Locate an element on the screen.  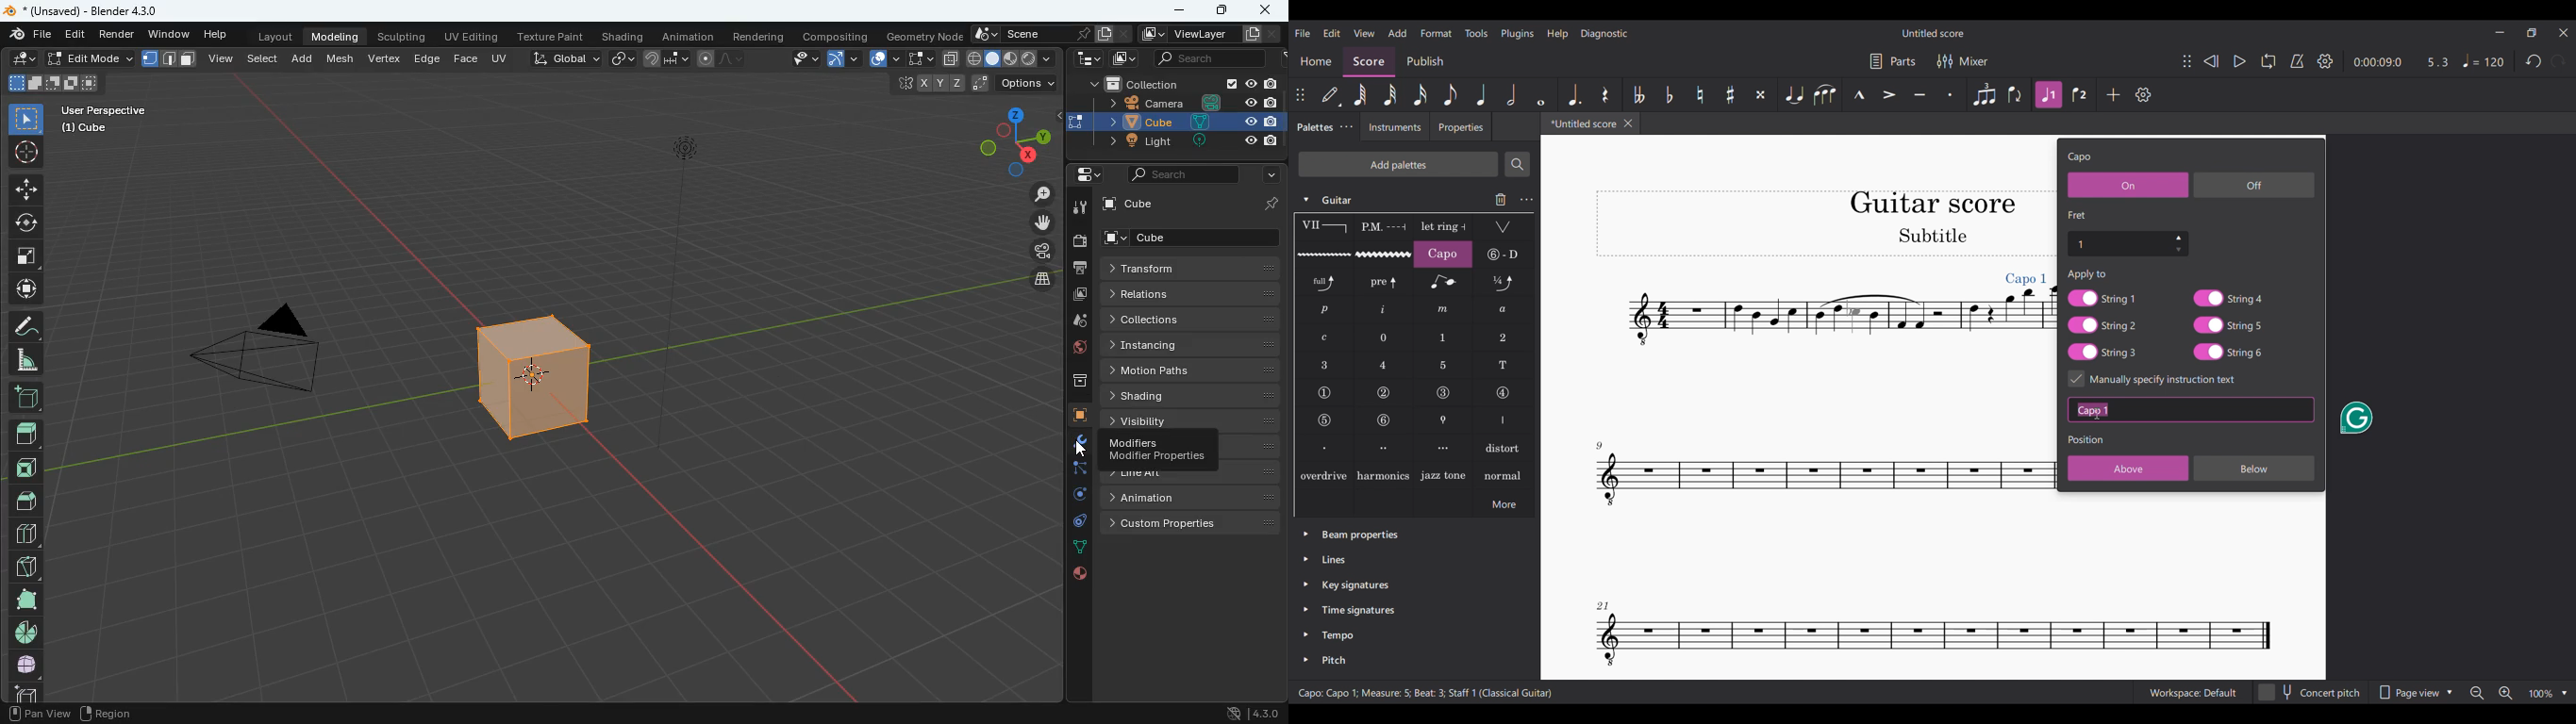
Click to expand key signatures palette is located at coordinates (1306, 584).